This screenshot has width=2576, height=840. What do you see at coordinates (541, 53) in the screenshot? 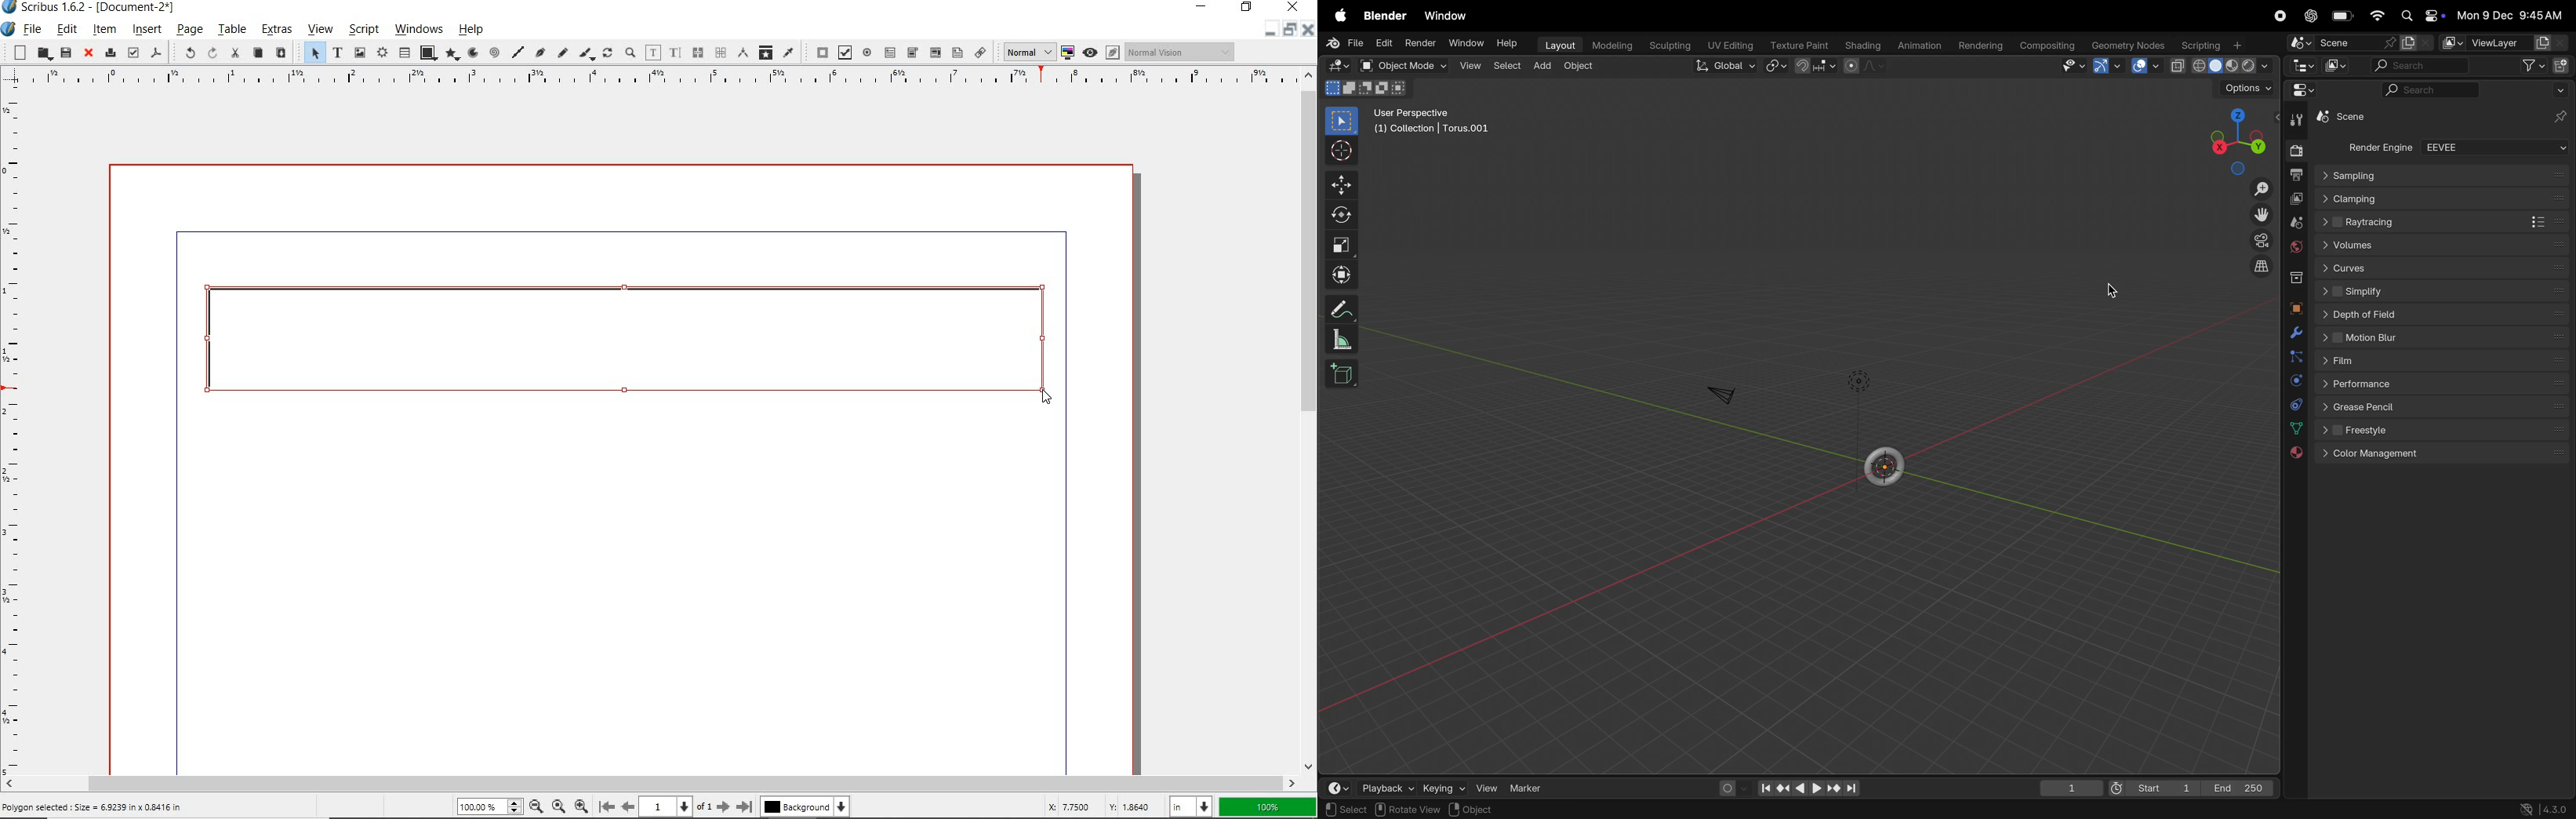
I see `Bezier curve` at bounding box center [541, 53].